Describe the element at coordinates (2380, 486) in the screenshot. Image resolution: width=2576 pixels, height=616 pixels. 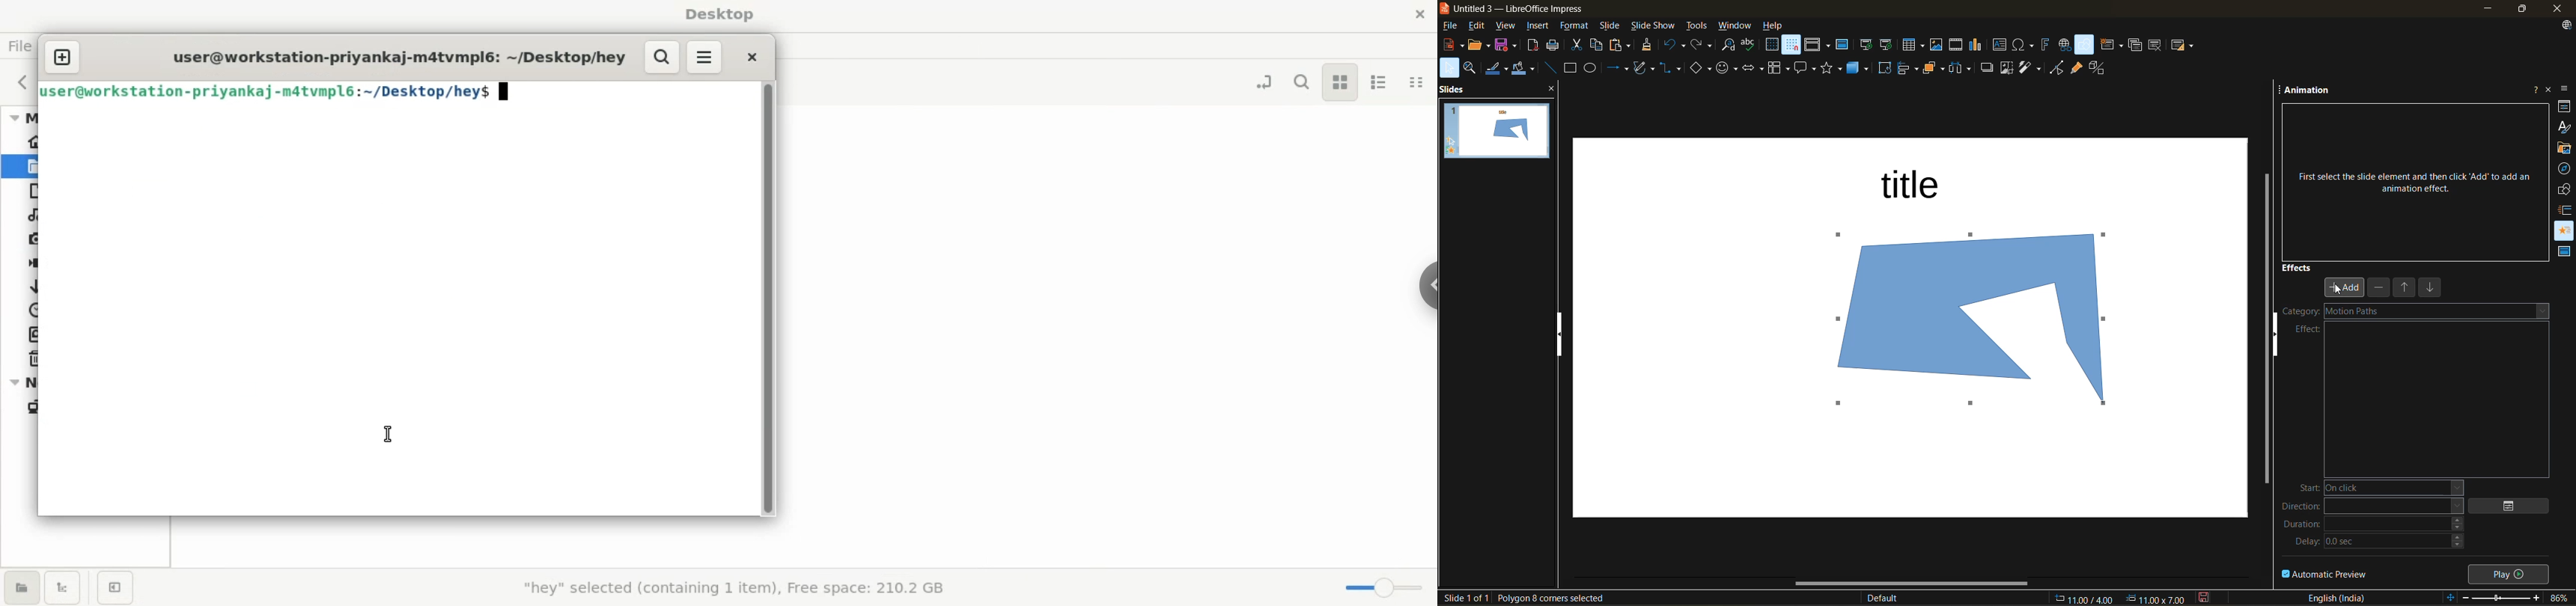
I see `start` at that location.